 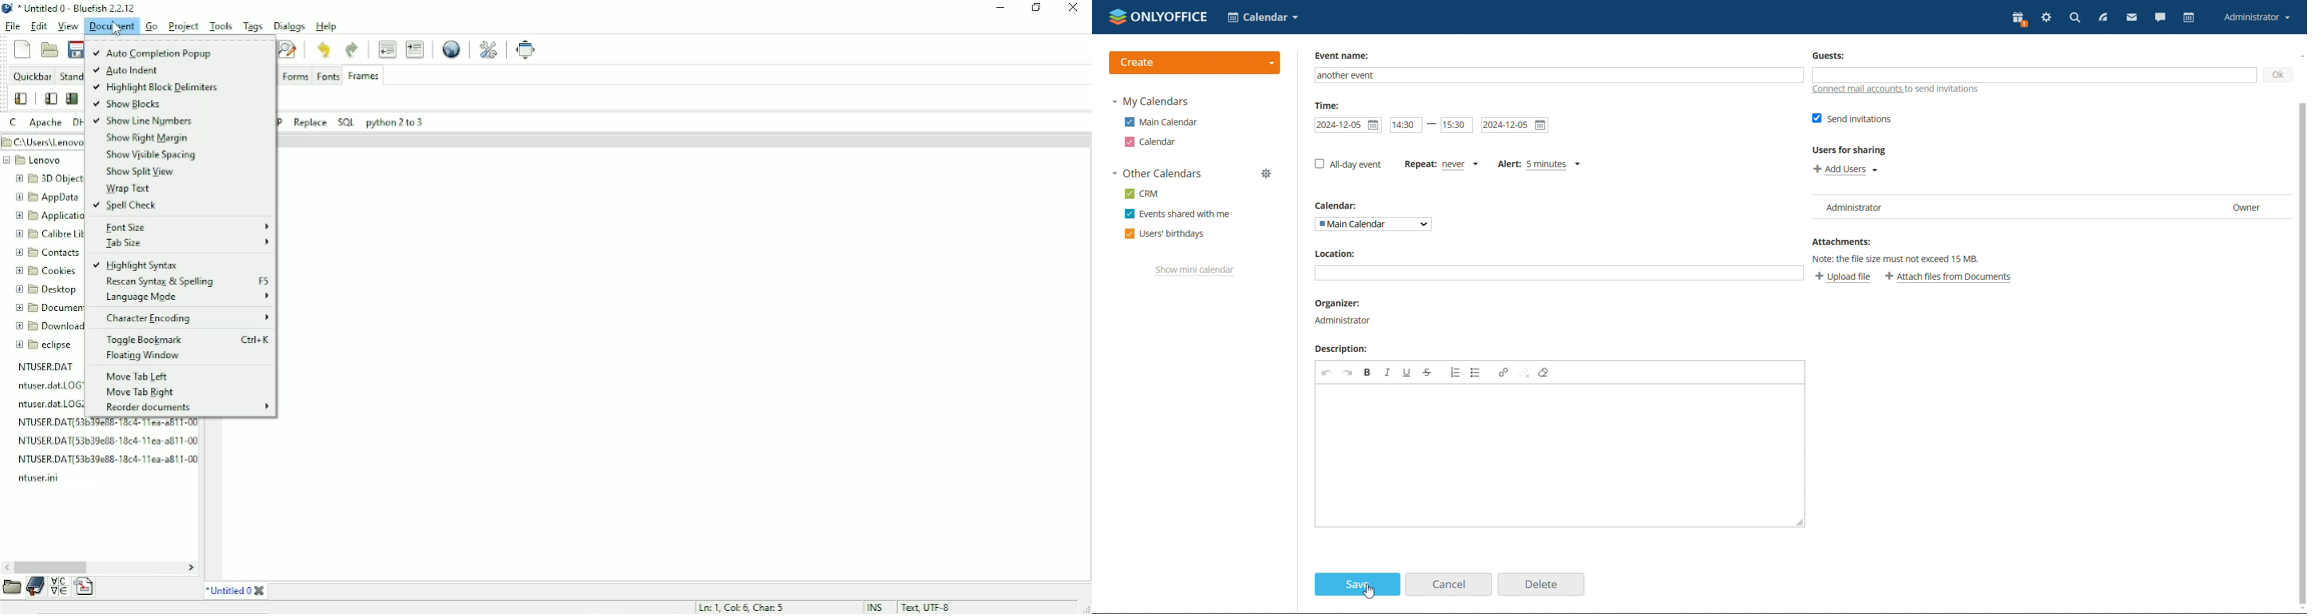 I want to click on set alert, so click(x=1538, y=164).